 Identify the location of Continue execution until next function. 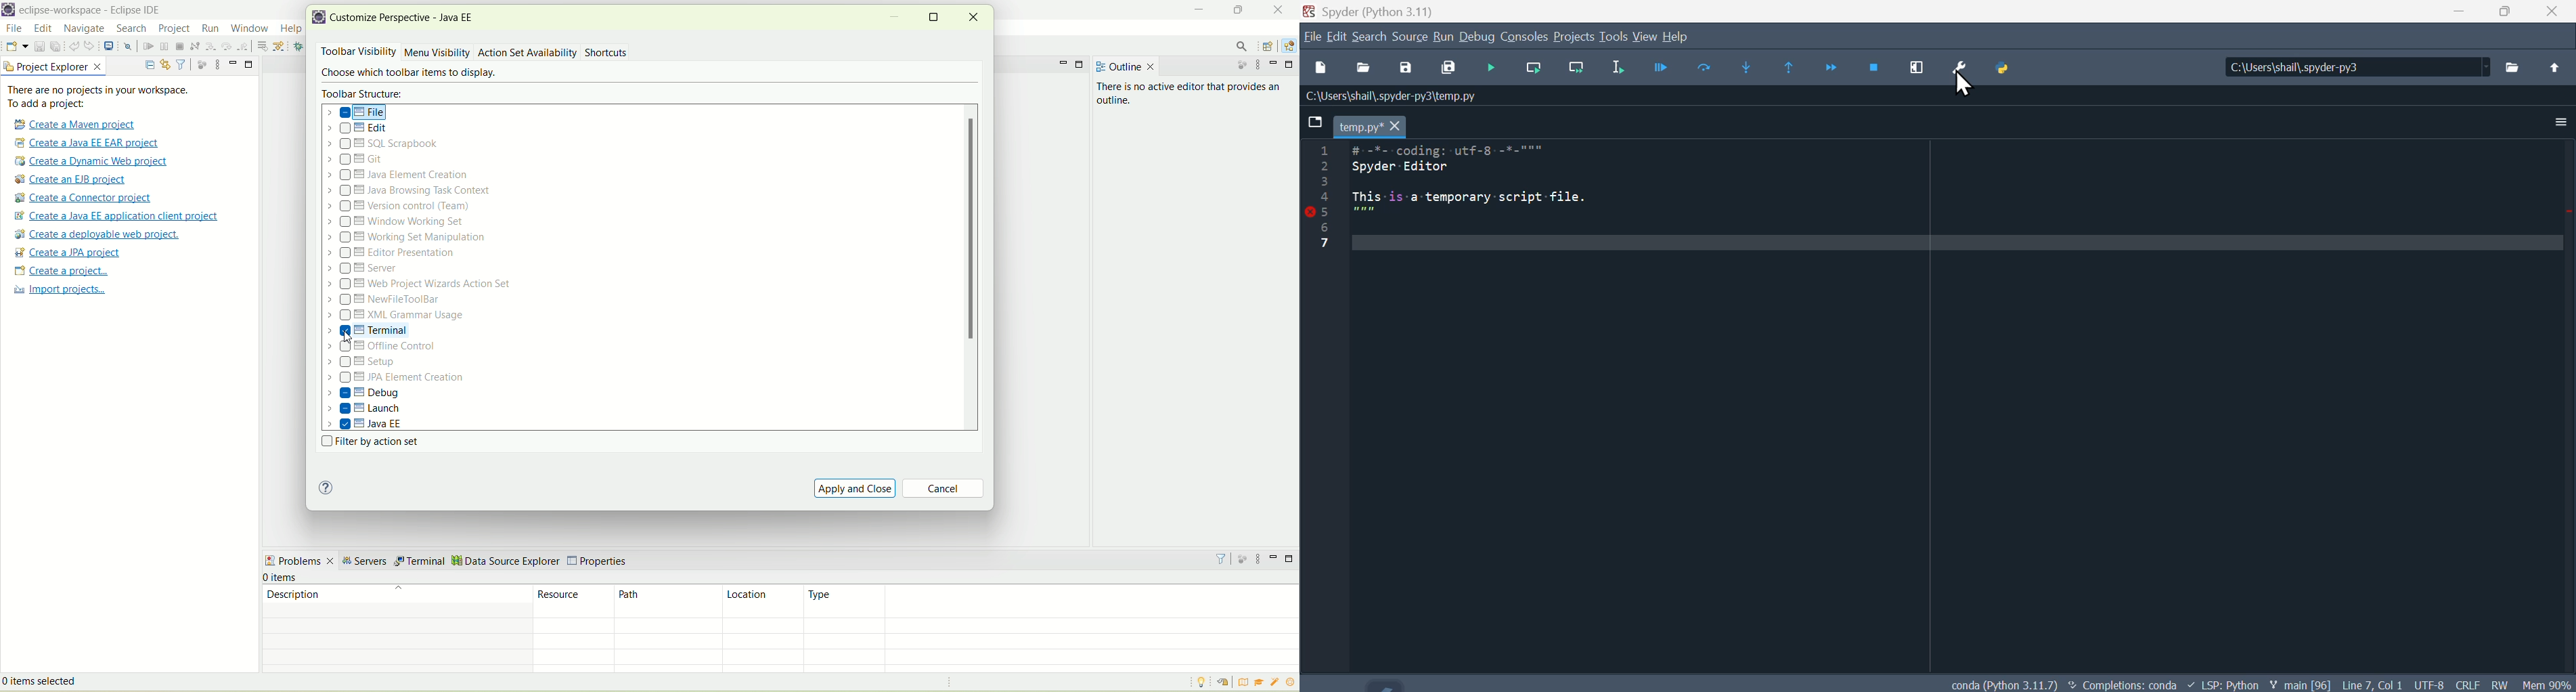
(1833, 67).